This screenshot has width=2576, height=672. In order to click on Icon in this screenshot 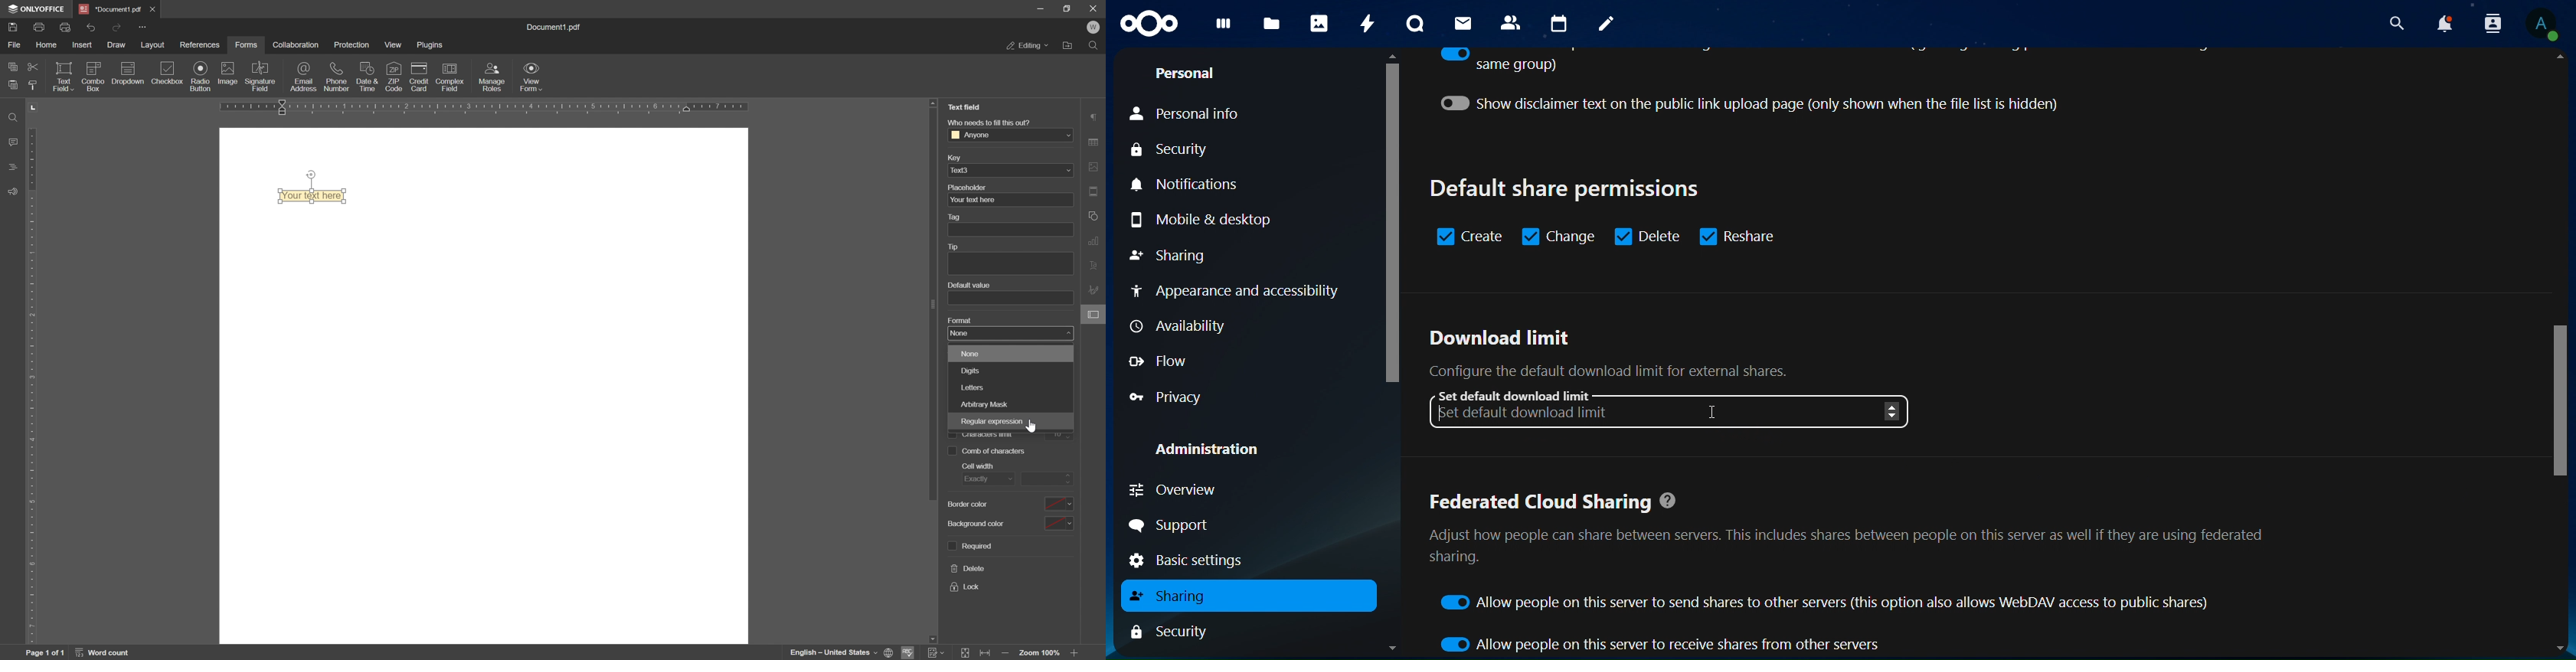, I will do `click(1149, 25)`.